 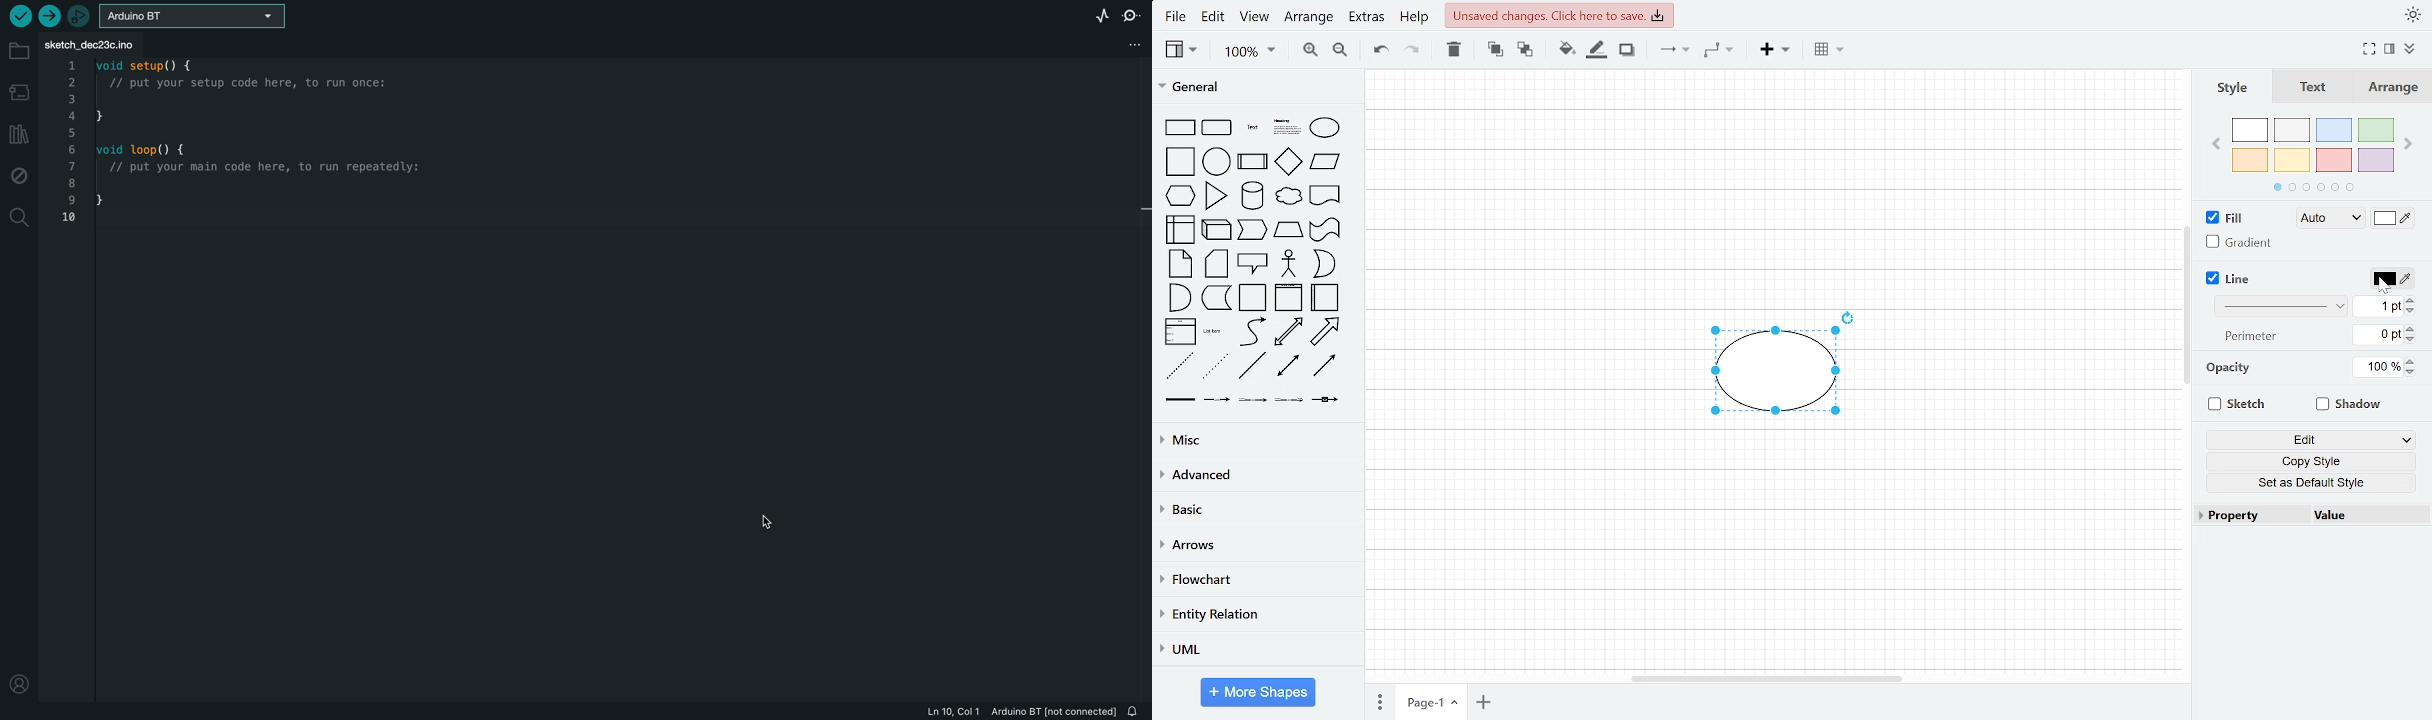 What do you see at coordinates (2411, 339) in the screenshot?
I see `Decrease line perimeter` at bounding box center [2411, 339].